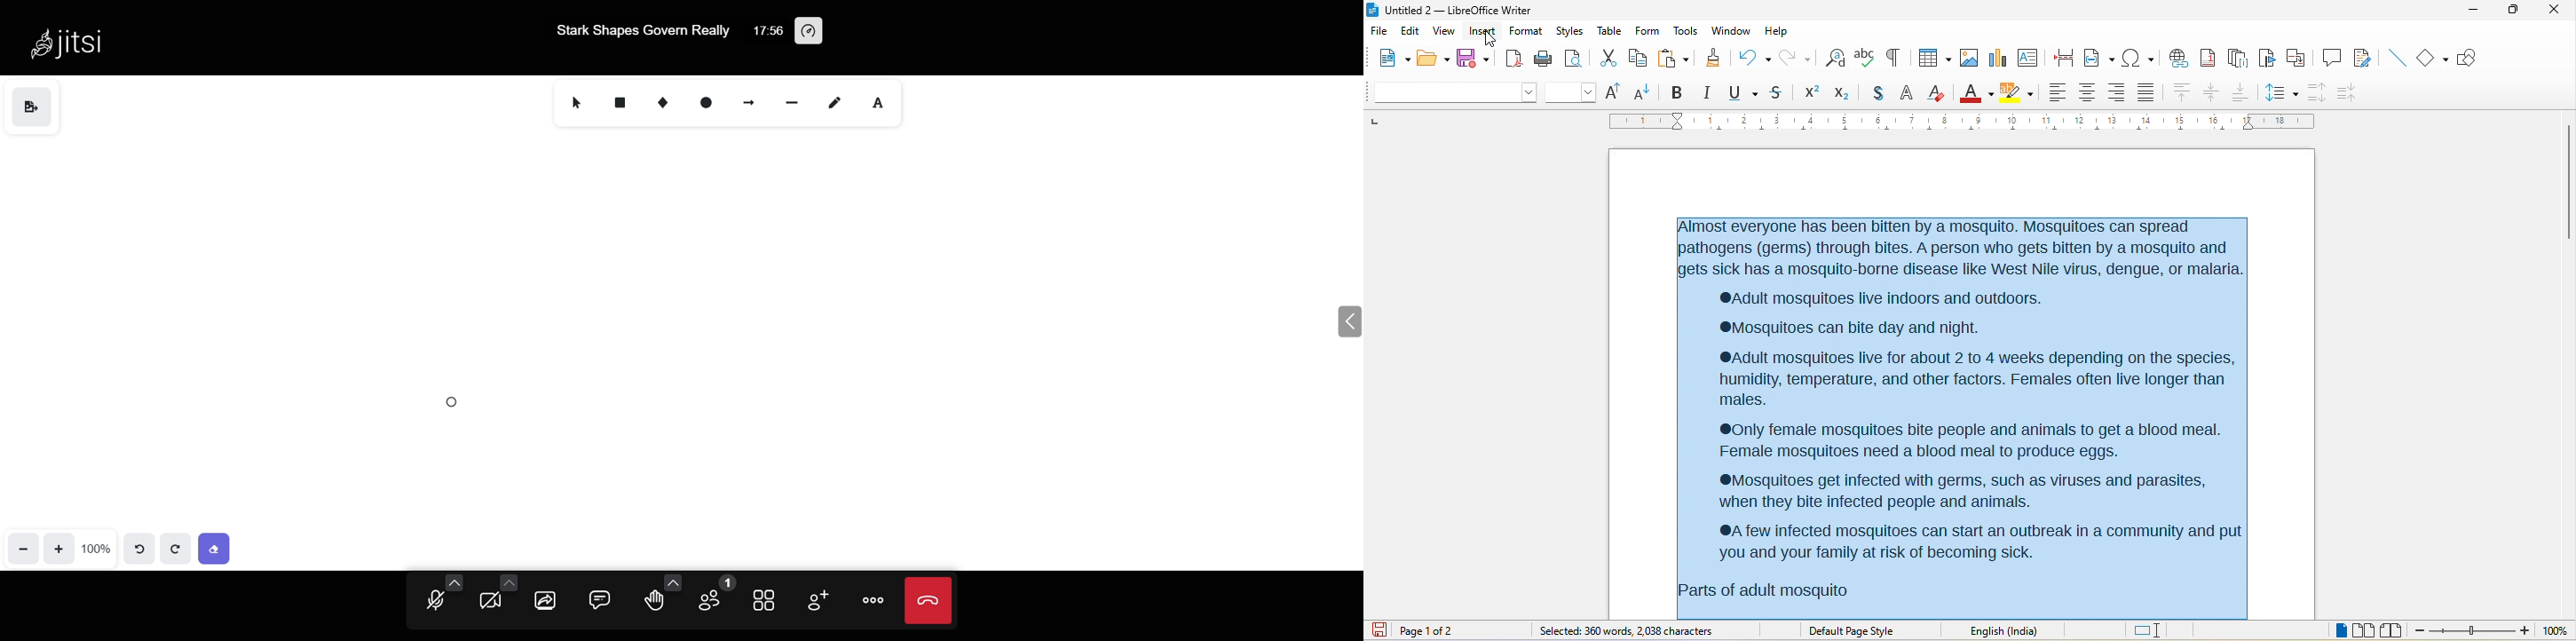 The width and height of the screenshot is (2576, 644). Describe the element at coordinates (2568, 182) in the screenshot. I see `vertical scroll bar` at that location.